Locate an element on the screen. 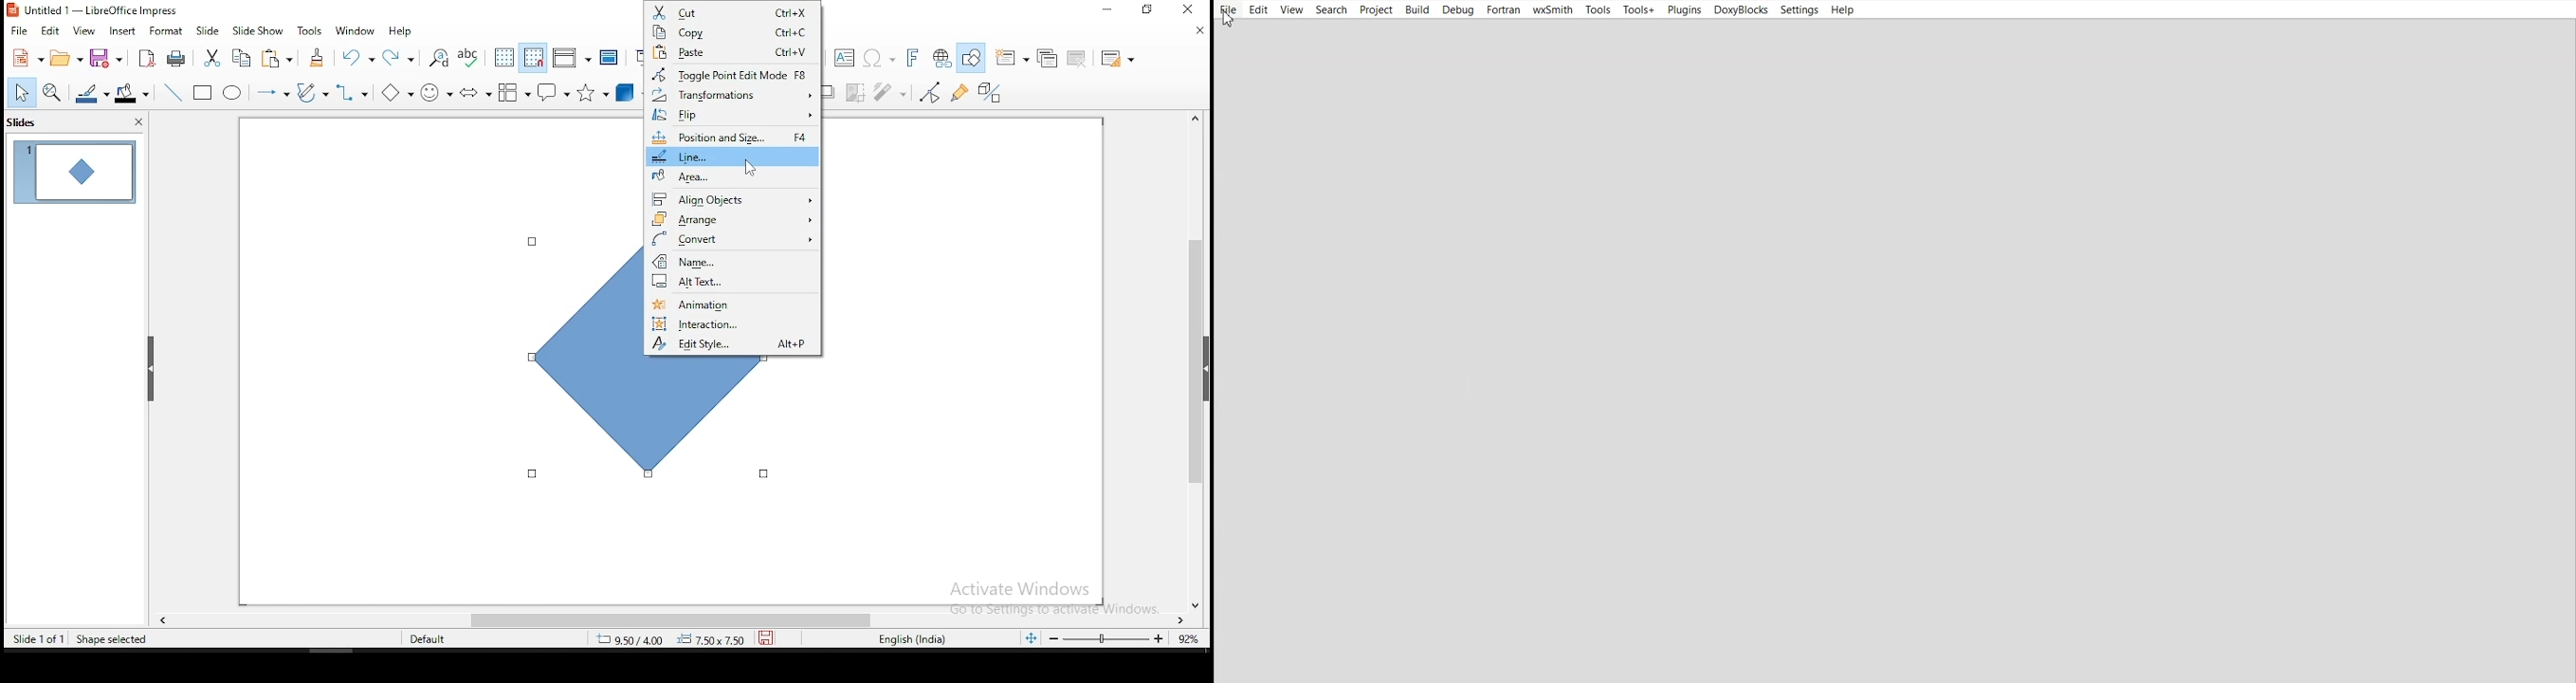  slides is located at coordinates (21, 121).